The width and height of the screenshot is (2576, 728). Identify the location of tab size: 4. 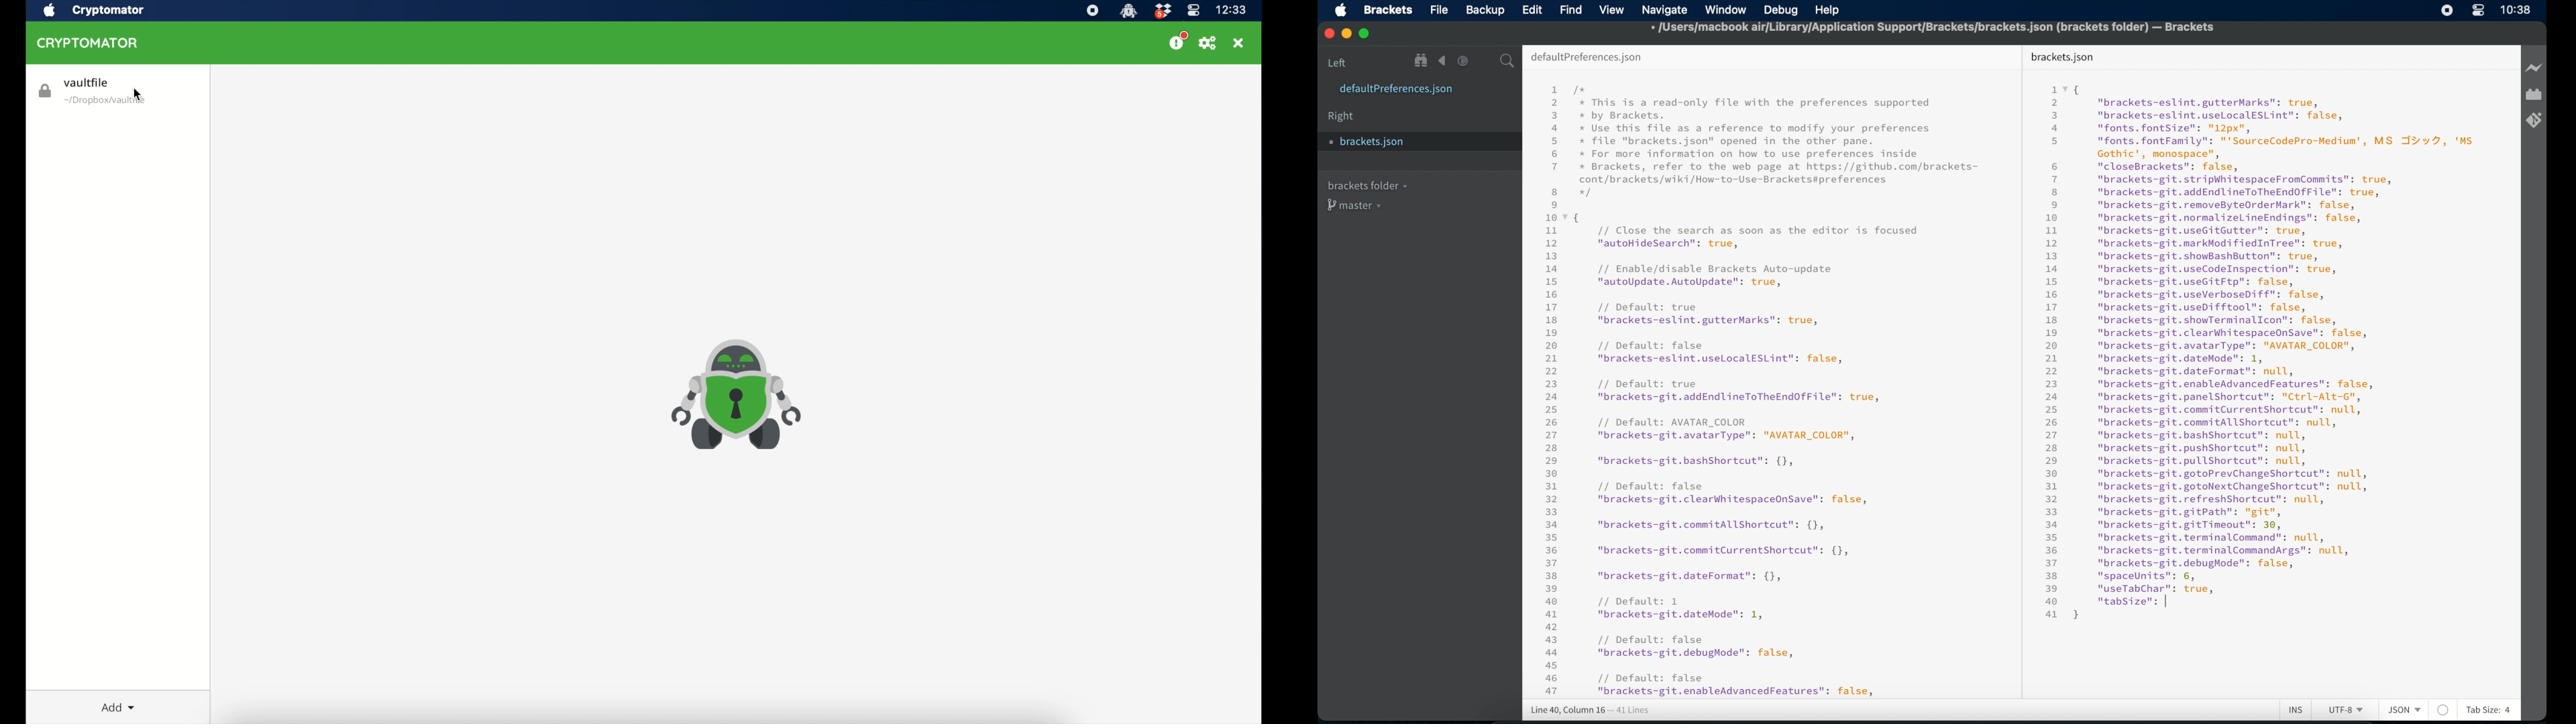
(2489, 709).